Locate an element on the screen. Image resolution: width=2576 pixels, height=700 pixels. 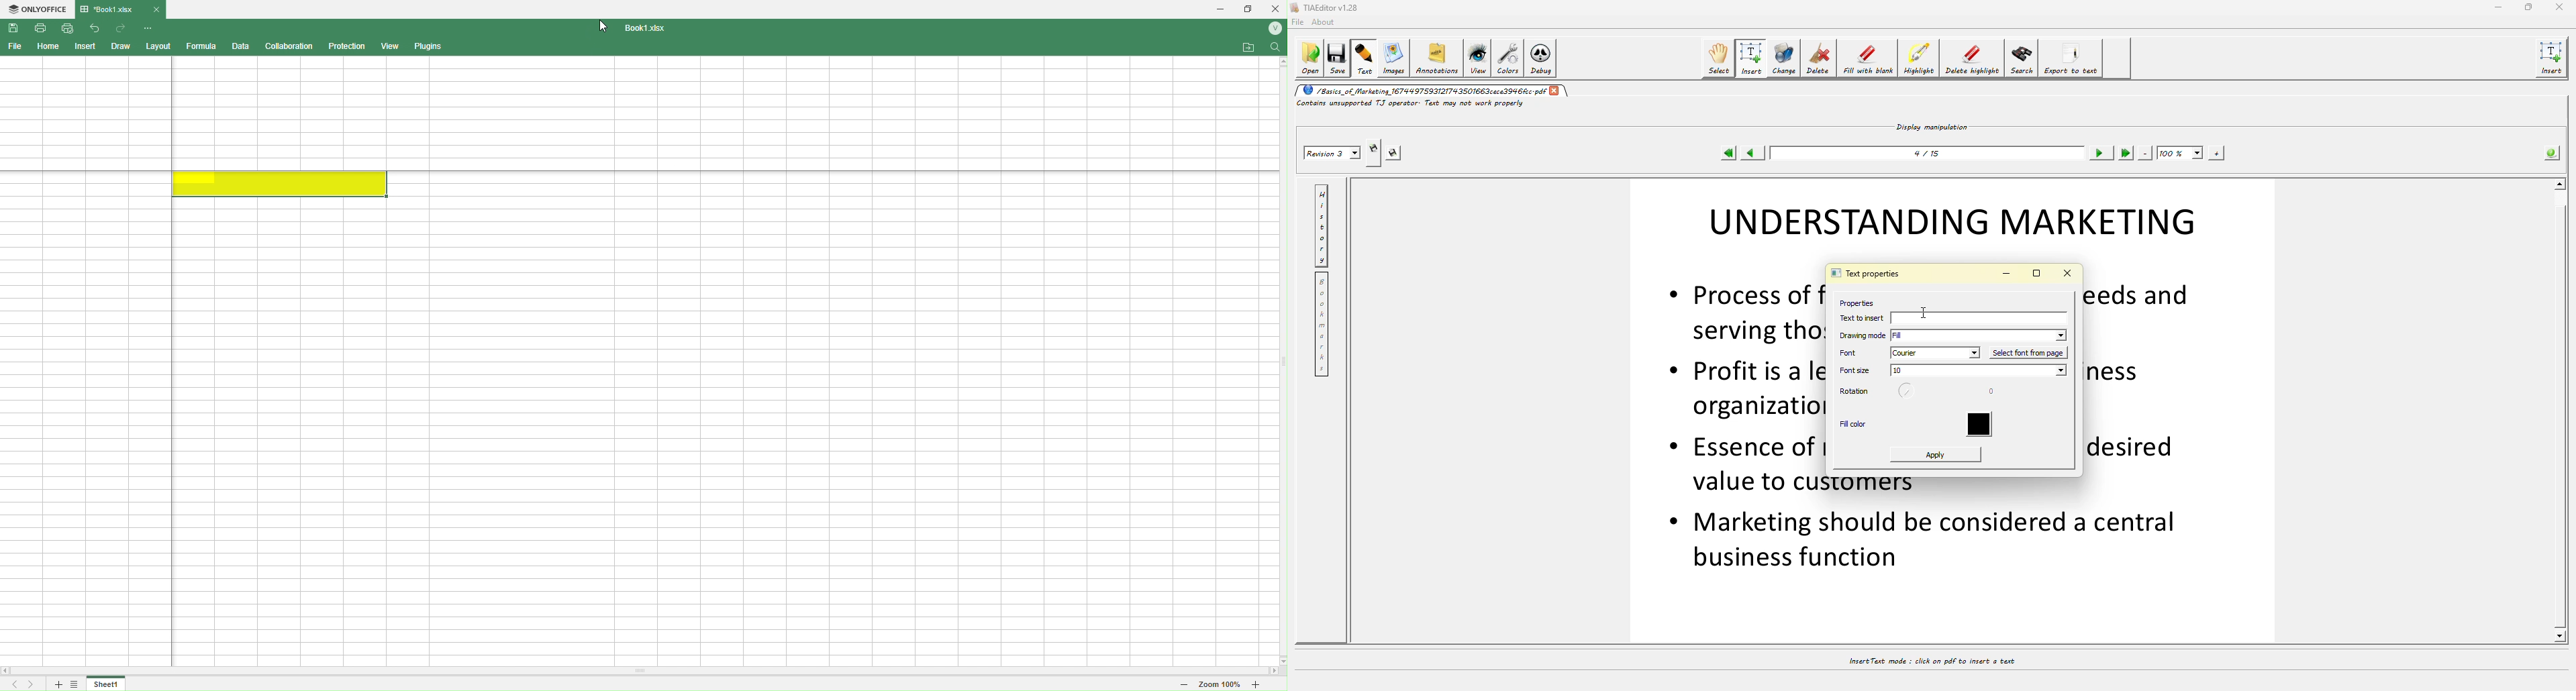
Scroll bar is located at coordinates (644, 672).